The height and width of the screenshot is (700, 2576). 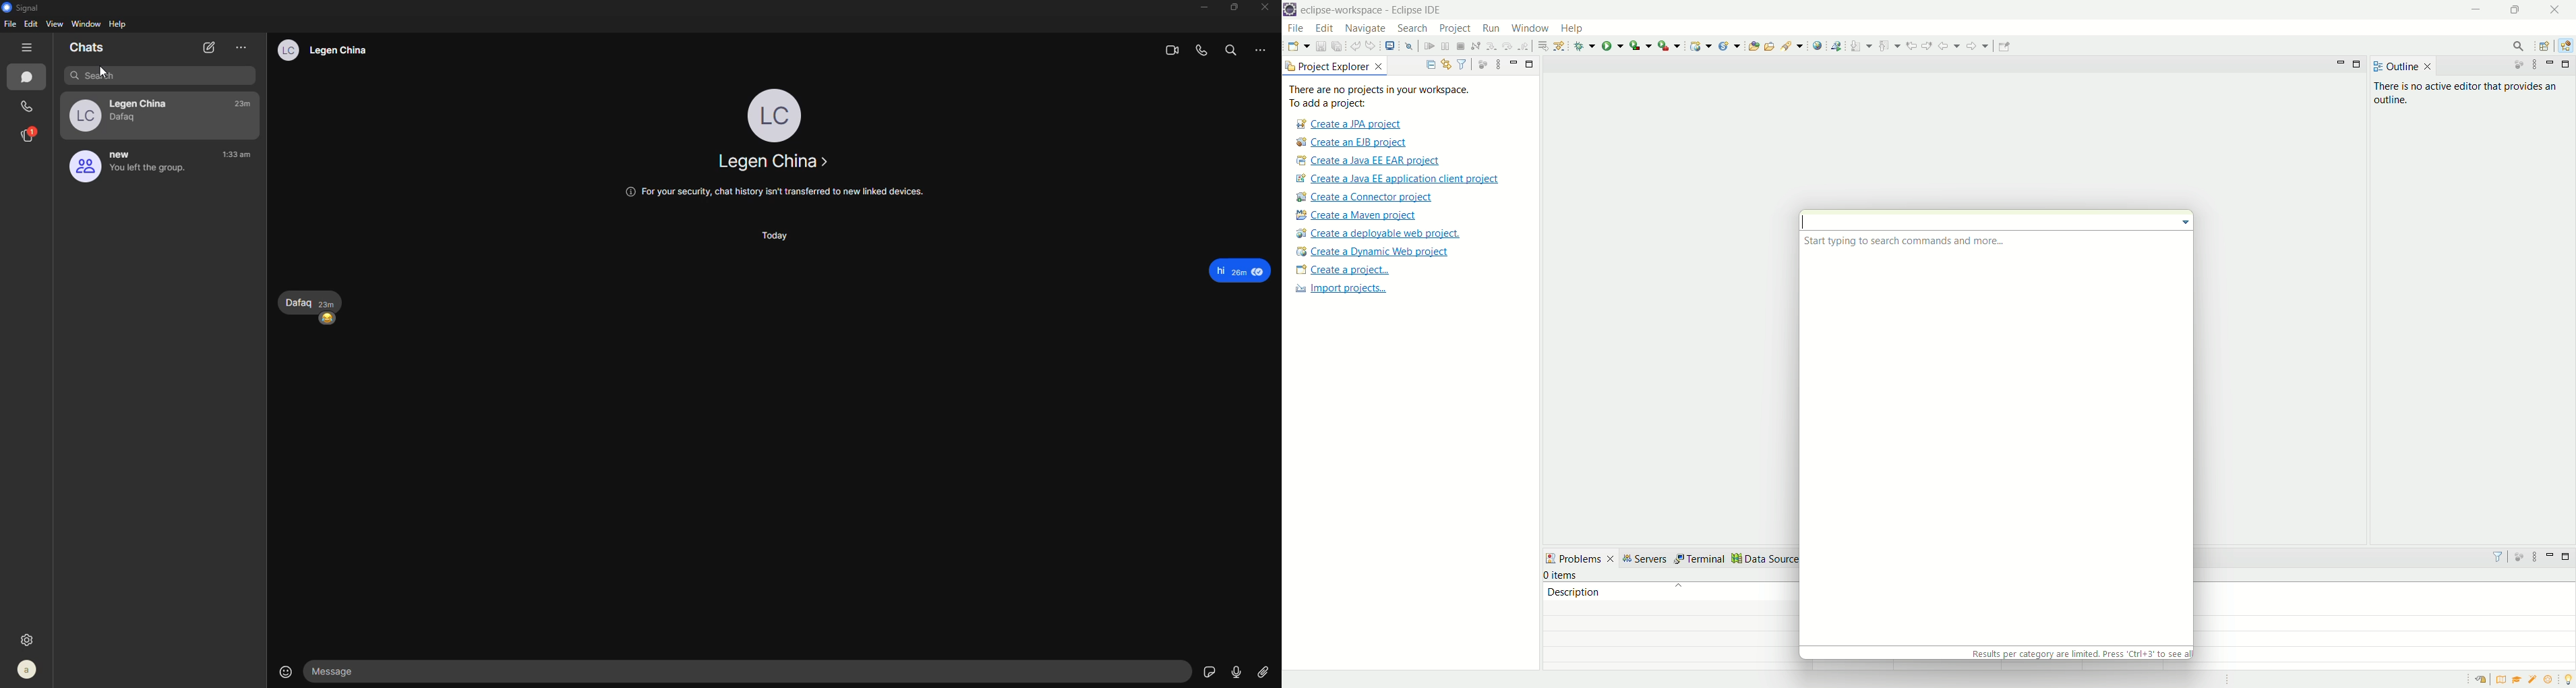 I want to click on @ For your security, chat history isn't transferred to new linked devices., so click(x=774, y=192).